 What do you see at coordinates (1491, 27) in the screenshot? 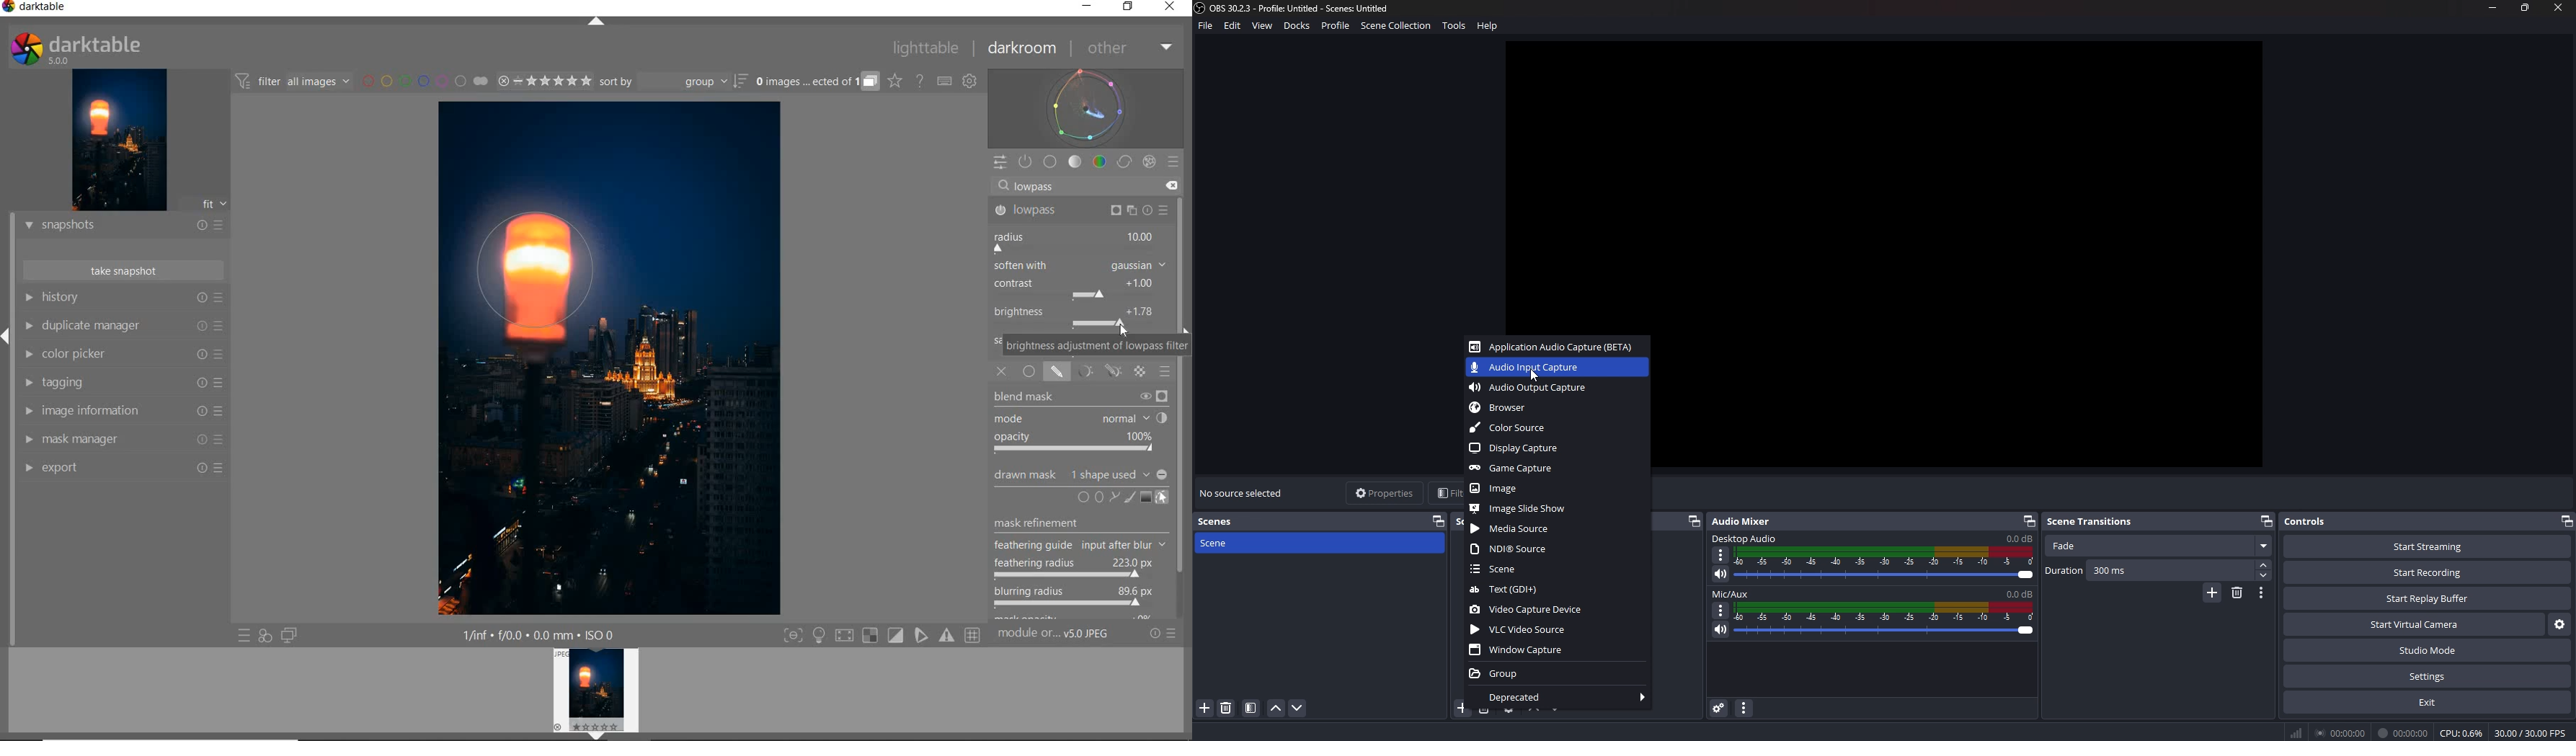
I see `help` at bounding box center [1491, 27].